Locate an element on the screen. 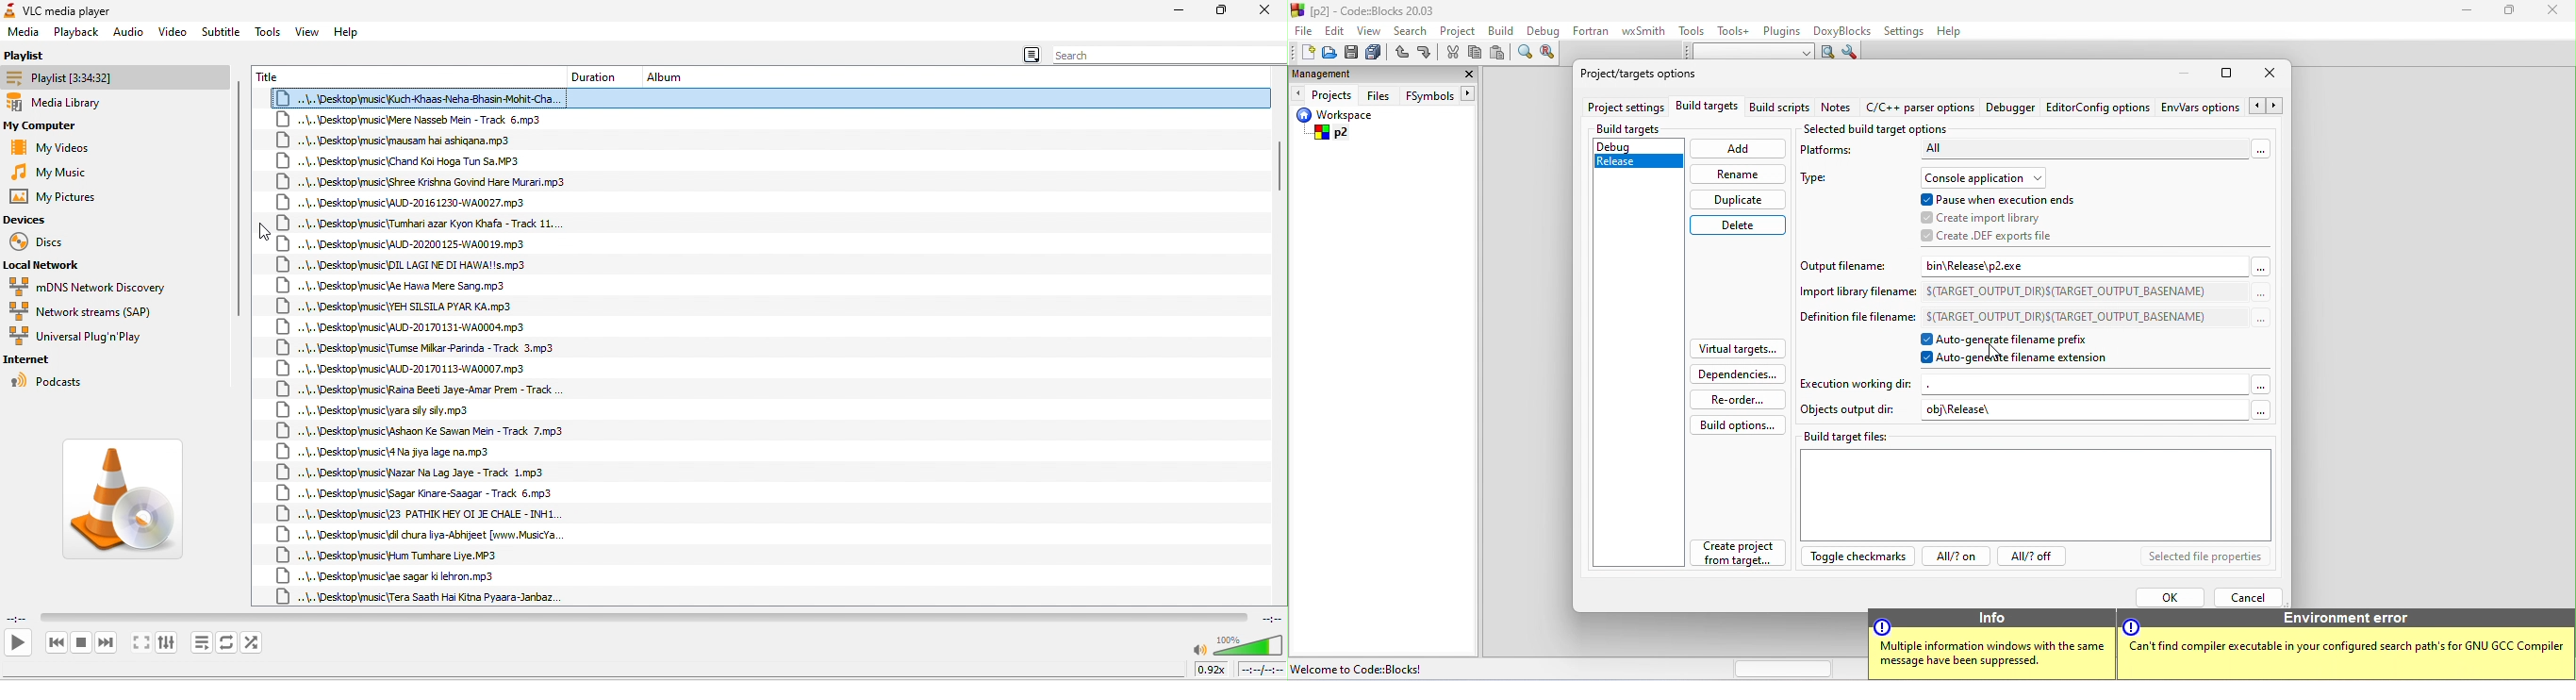 Image resolution: width=2576 pixels, height=700 pixels. internet is located at coordinates (38, 359).